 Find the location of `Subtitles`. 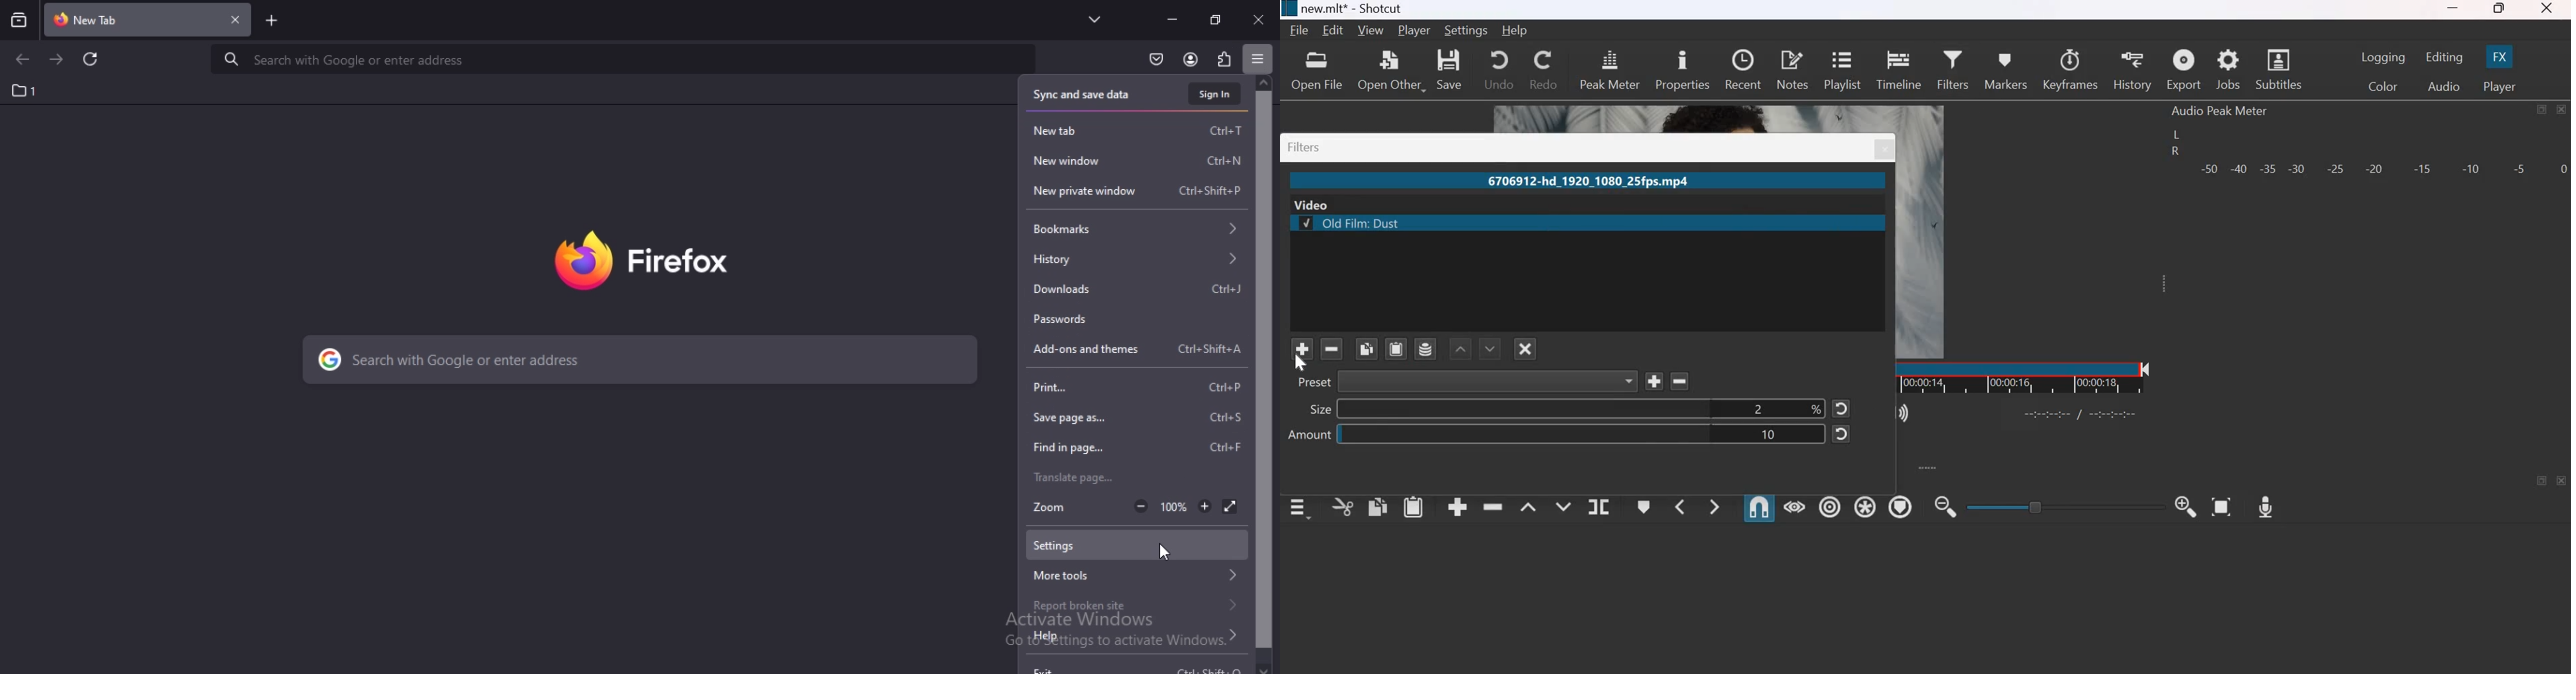

Subtitles is located at coordinates (2279, 69).